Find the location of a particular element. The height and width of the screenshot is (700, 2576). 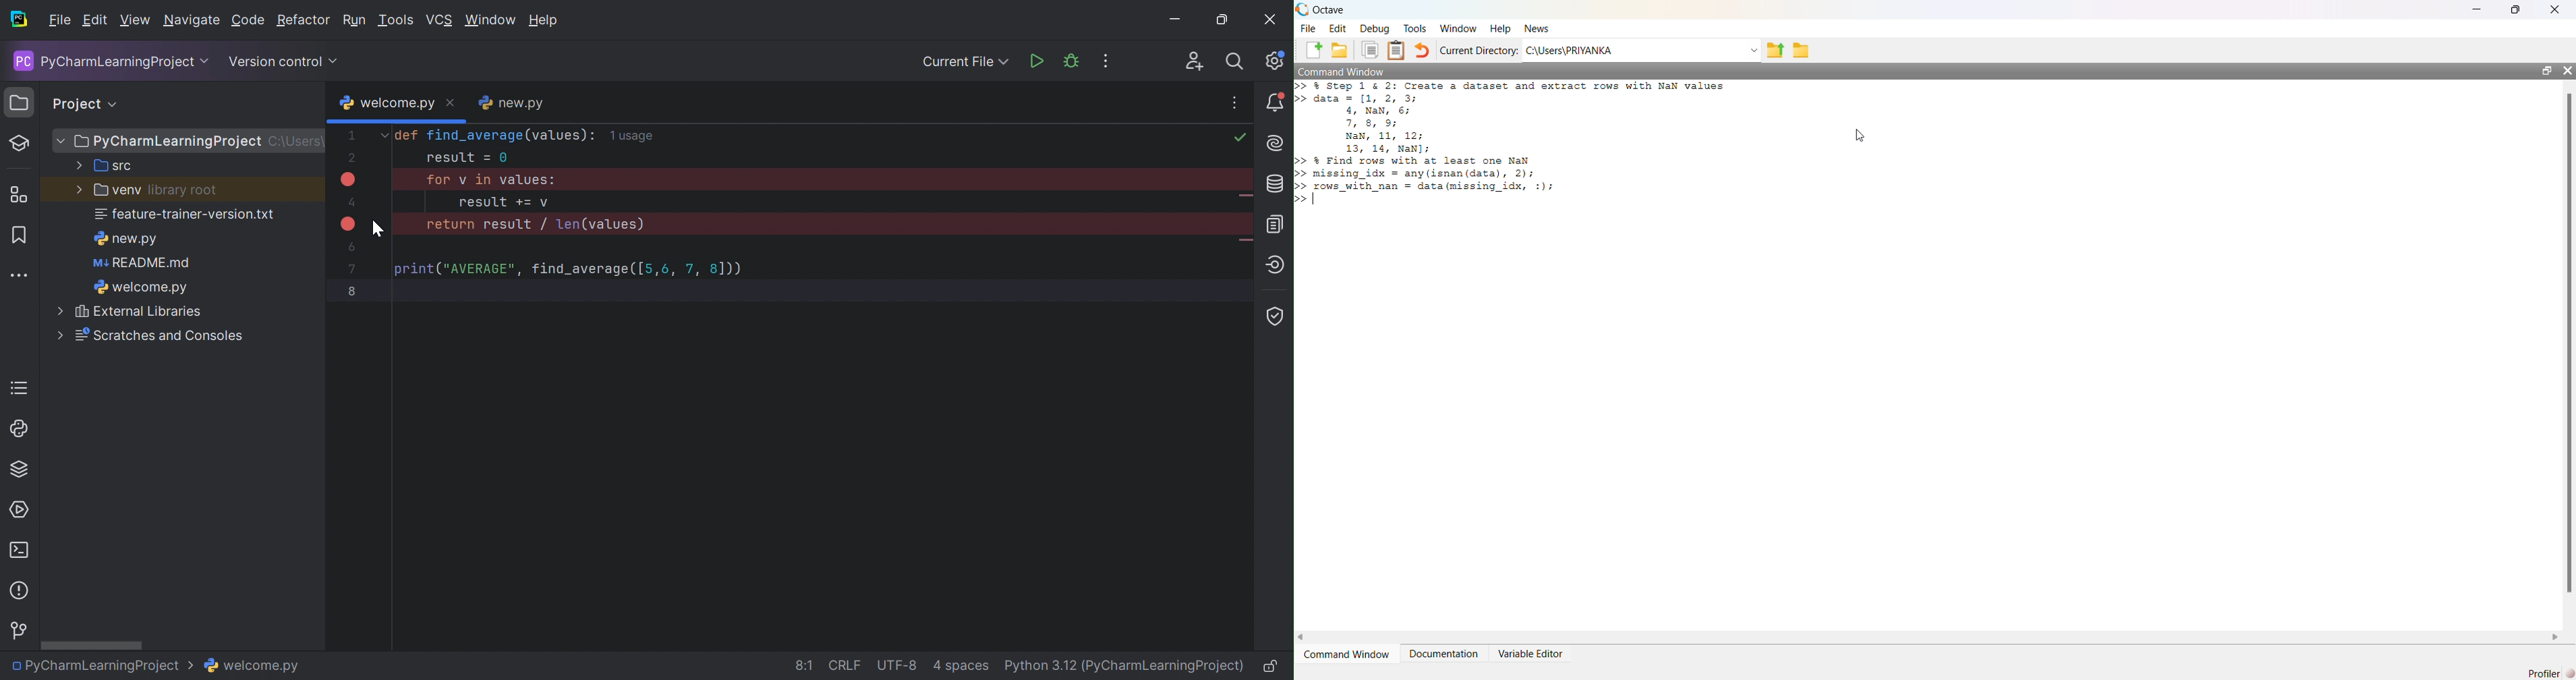

4 spaces is located at coordinates (963, 665).